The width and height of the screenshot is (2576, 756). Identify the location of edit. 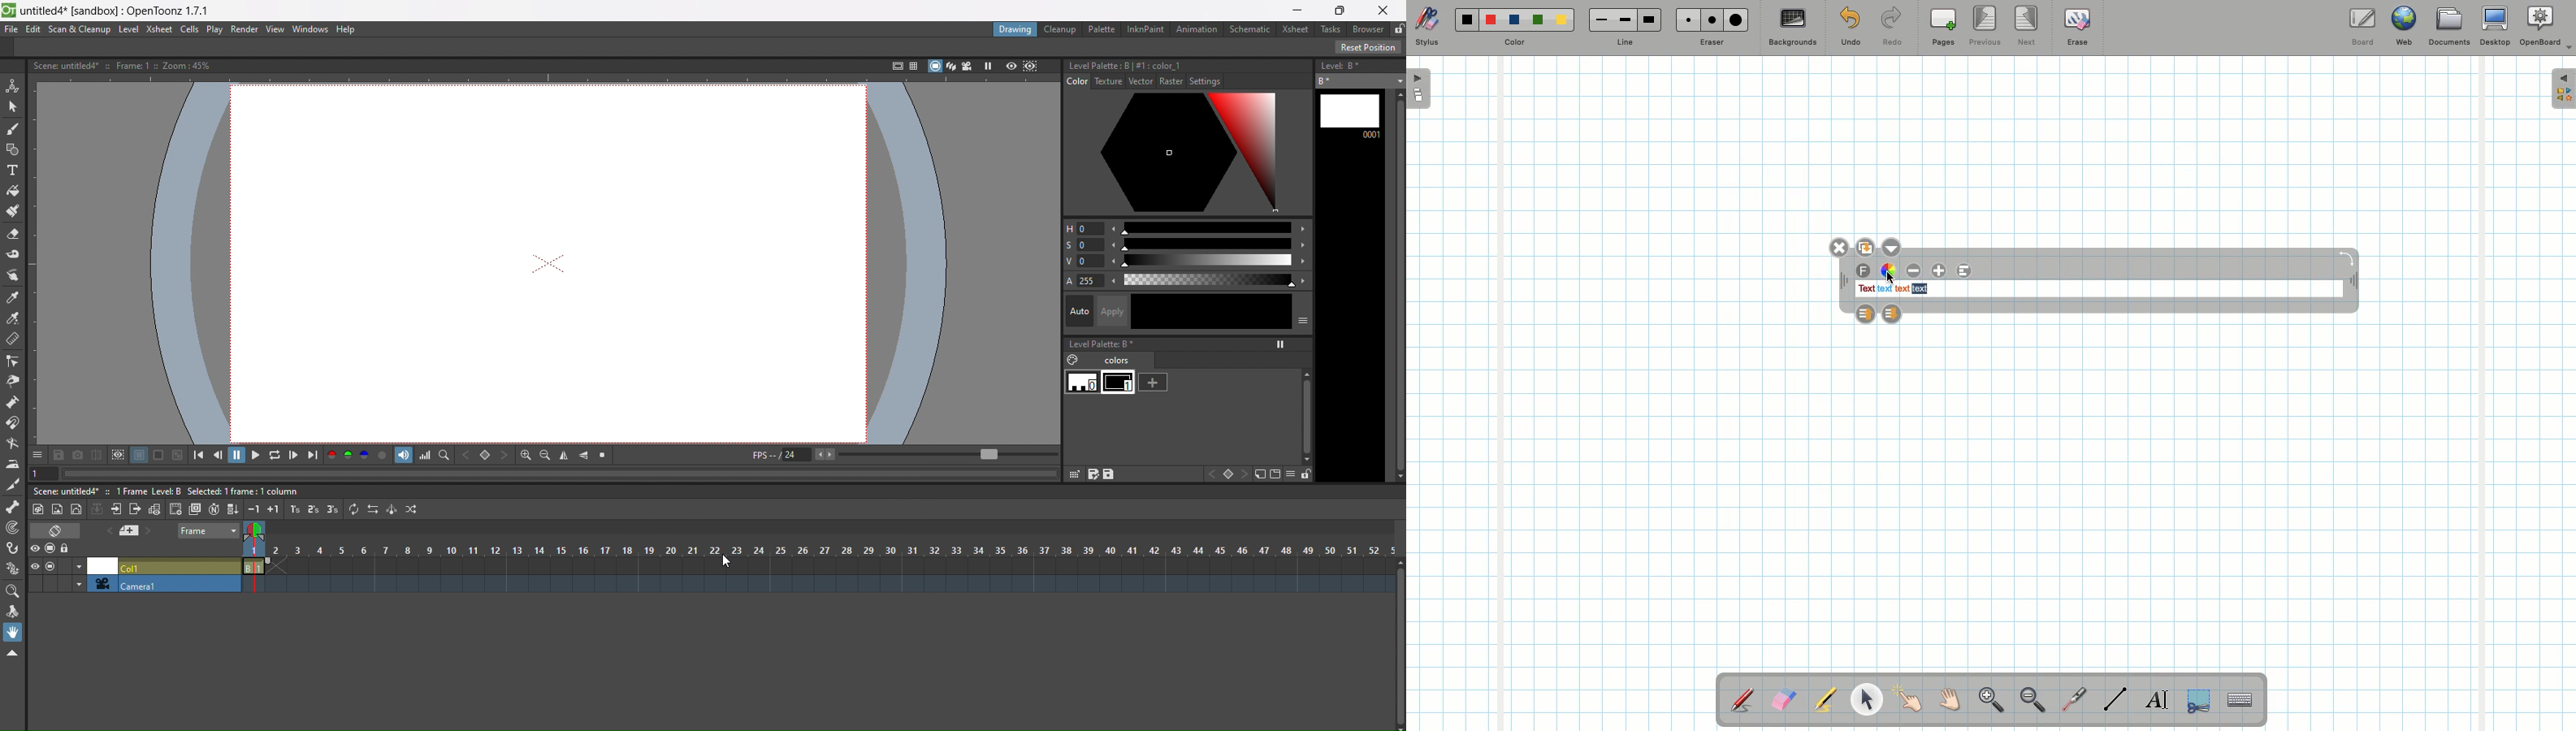
(34, 30).